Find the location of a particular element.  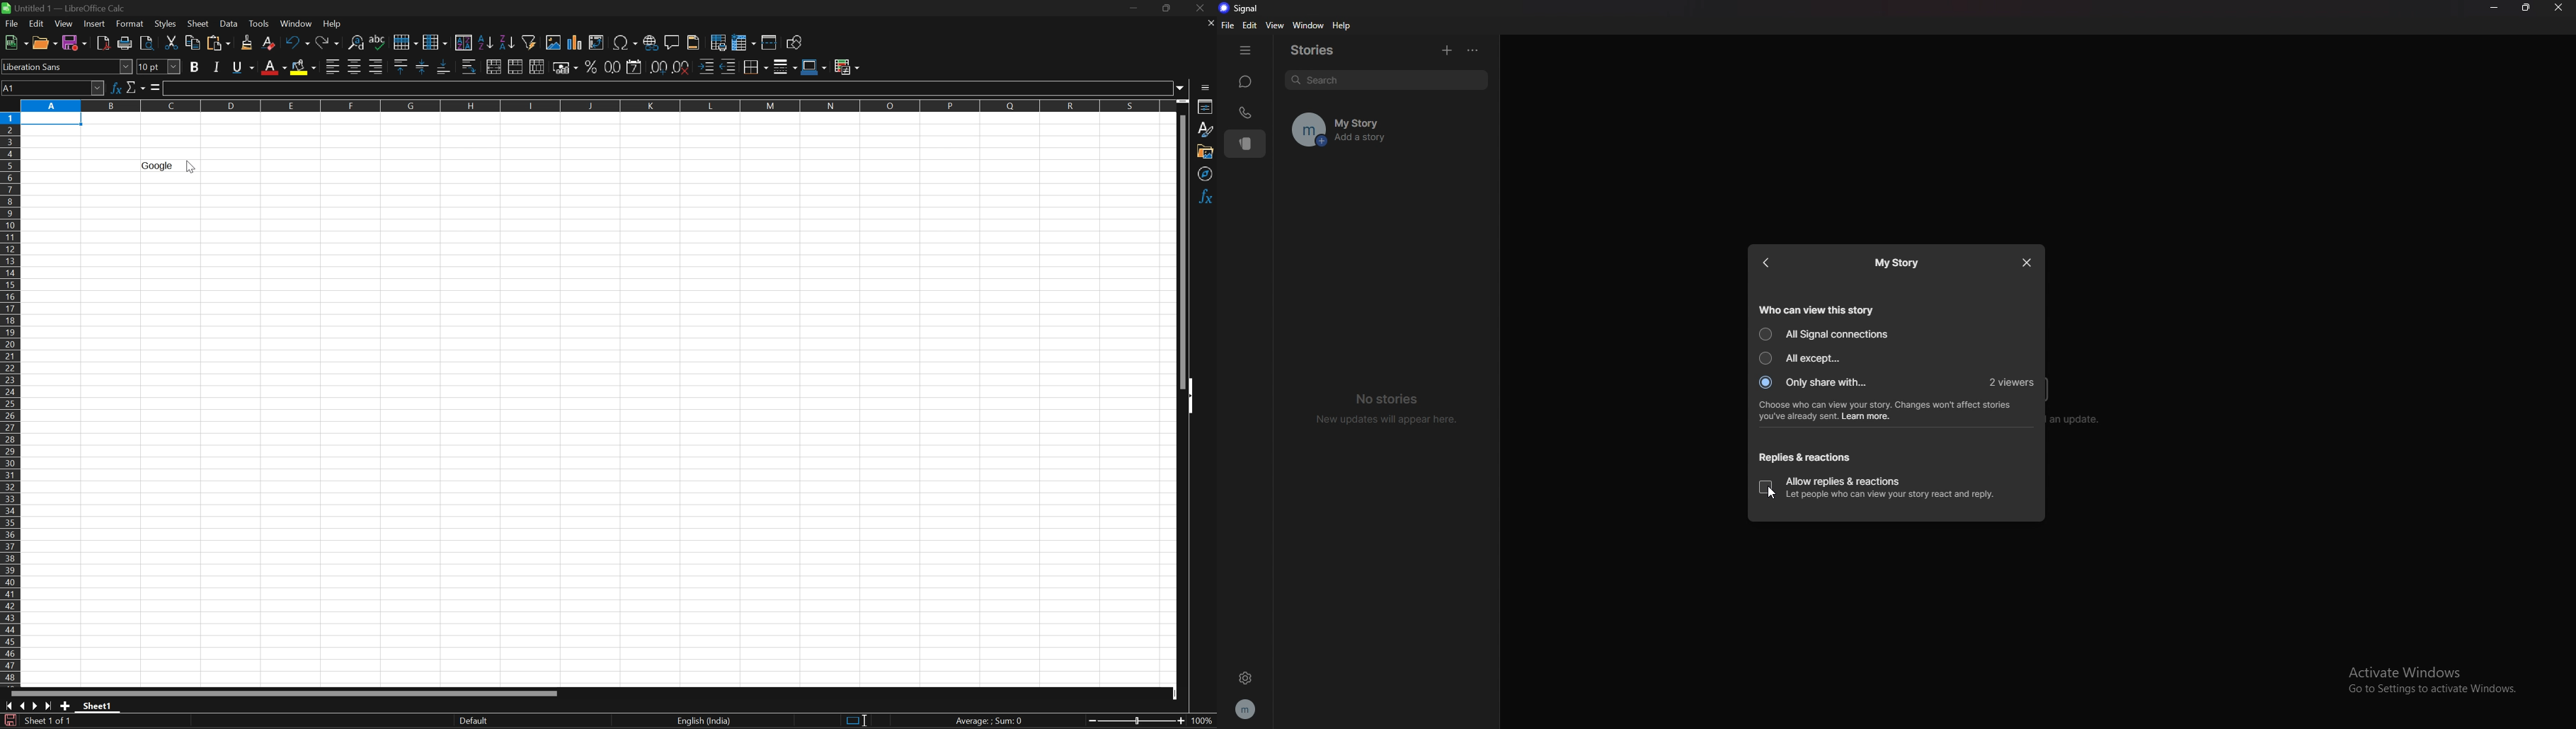

Align center is located at coordinates (357, 68).